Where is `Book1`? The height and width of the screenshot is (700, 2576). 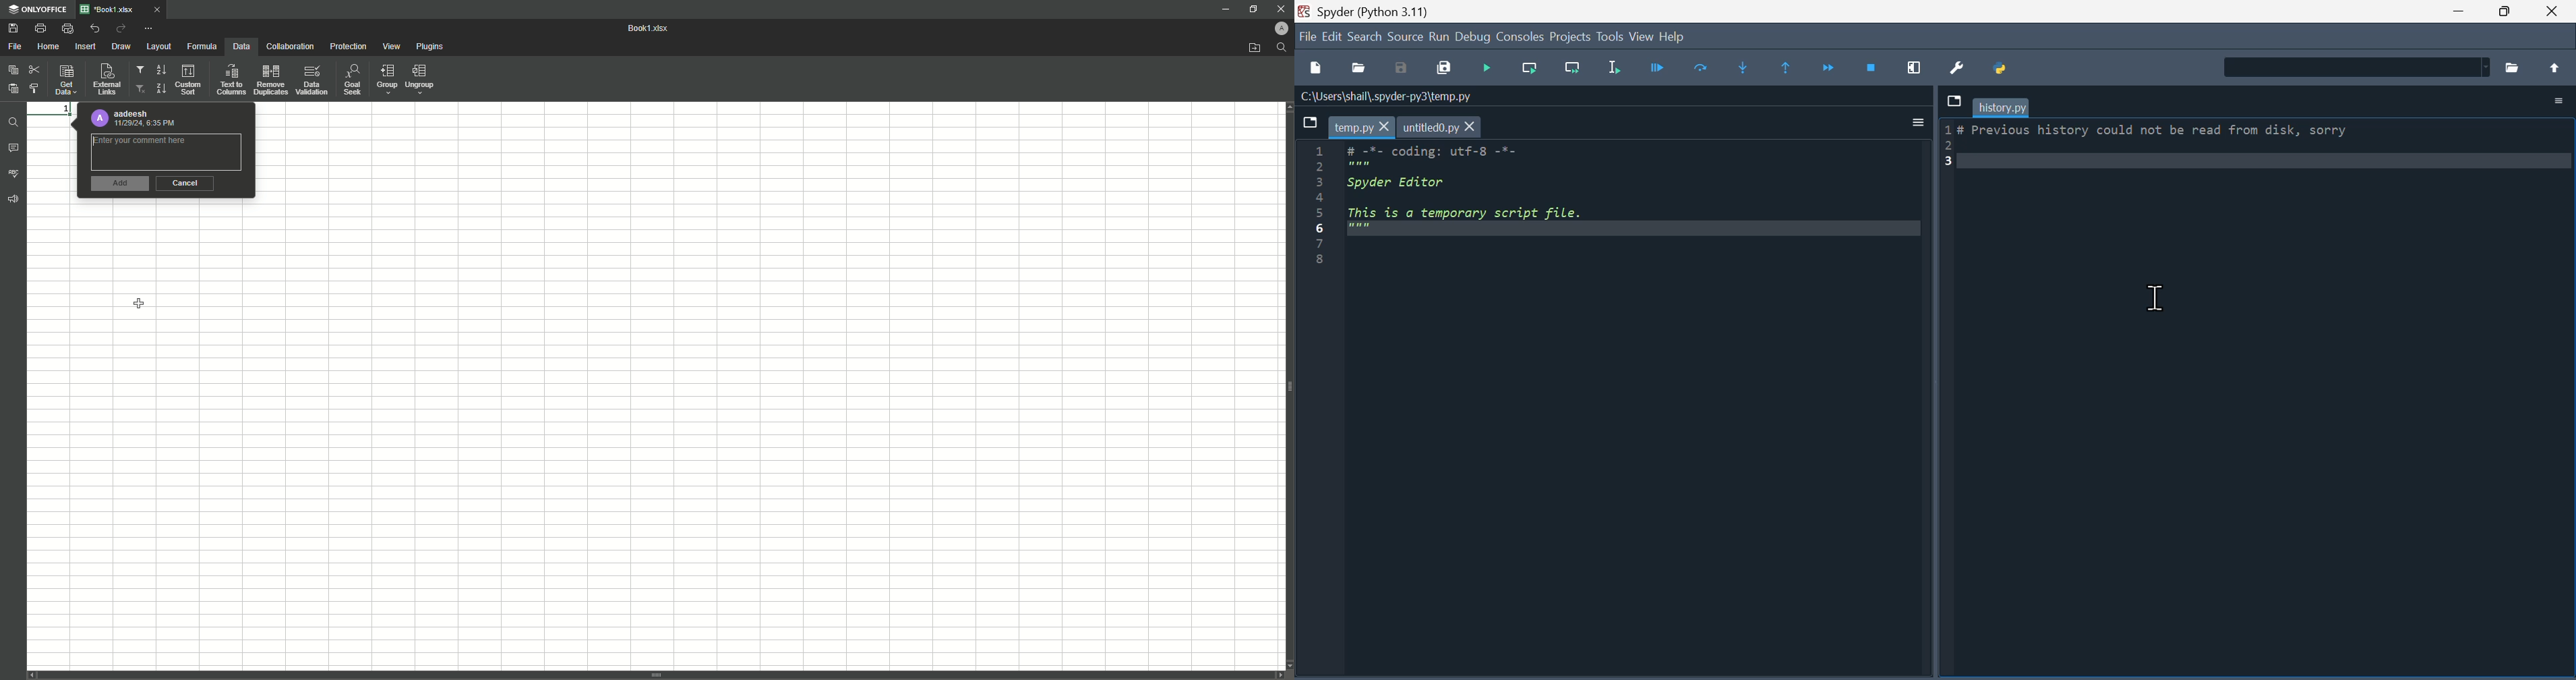
Book1 is located at coordinates (652, 29).